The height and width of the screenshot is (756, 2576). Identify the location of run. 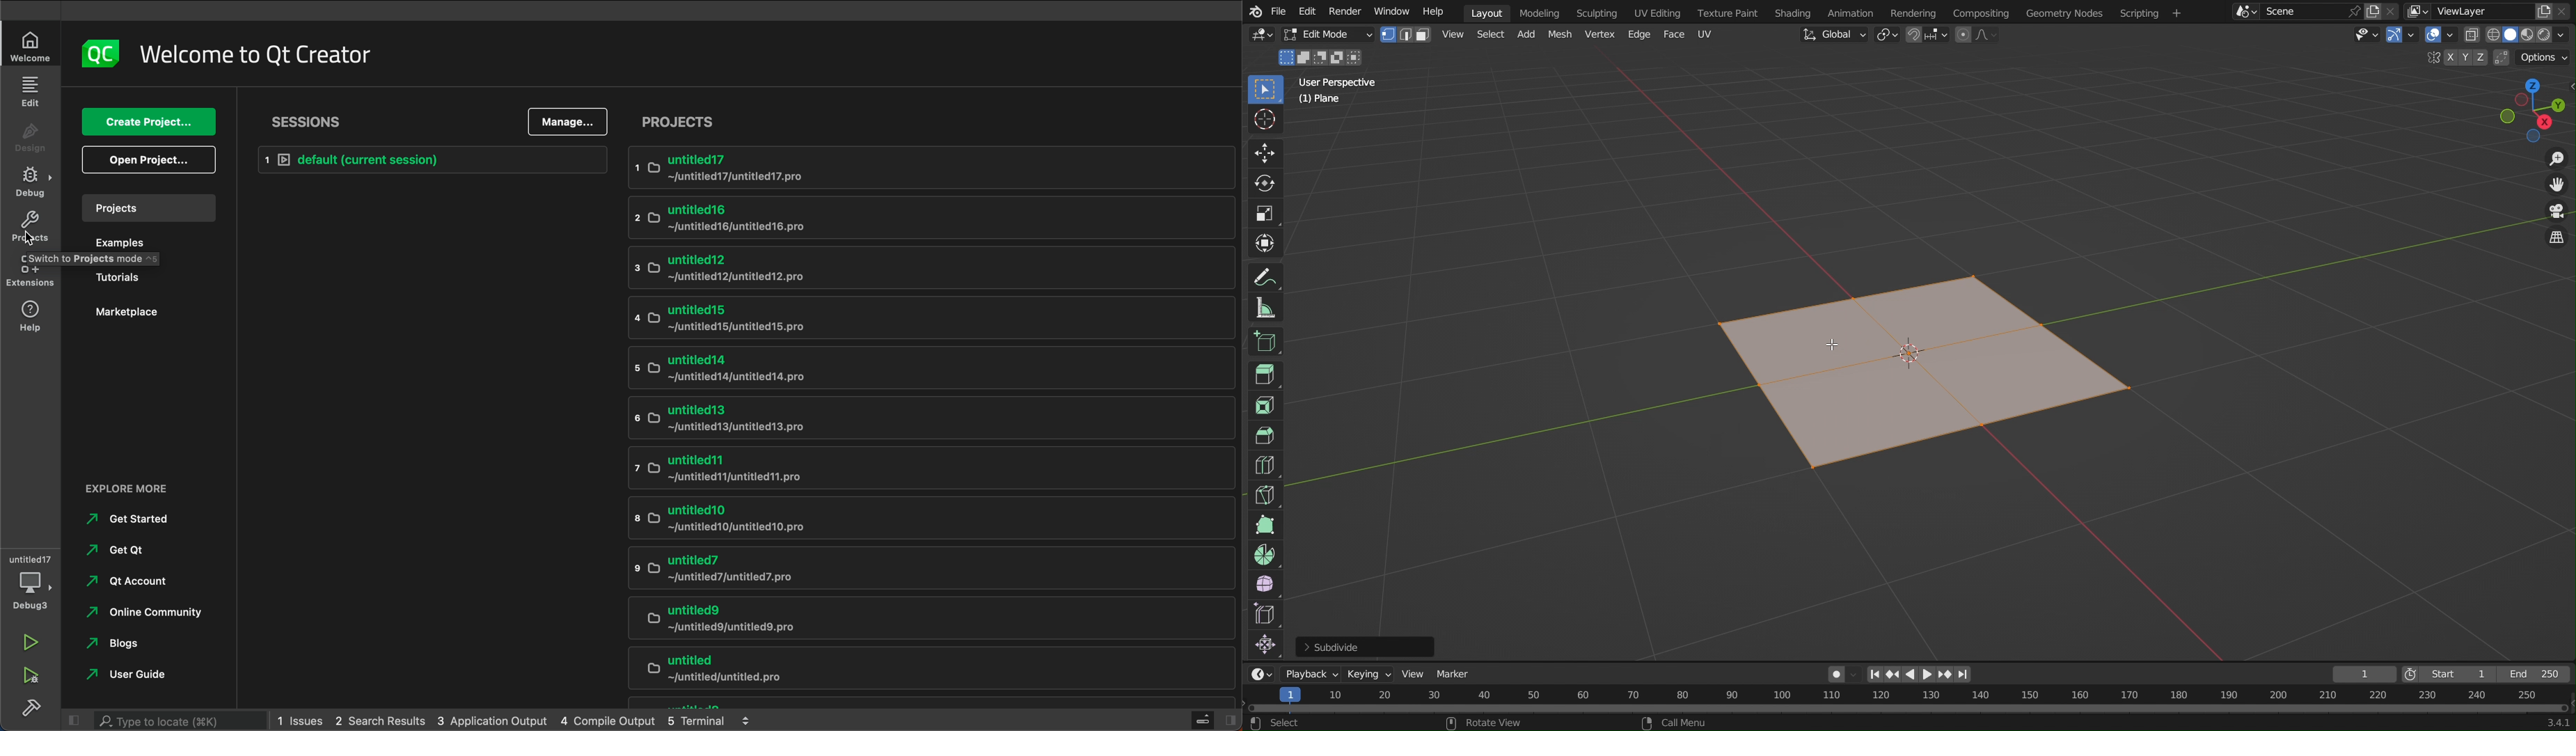
(30, 641).